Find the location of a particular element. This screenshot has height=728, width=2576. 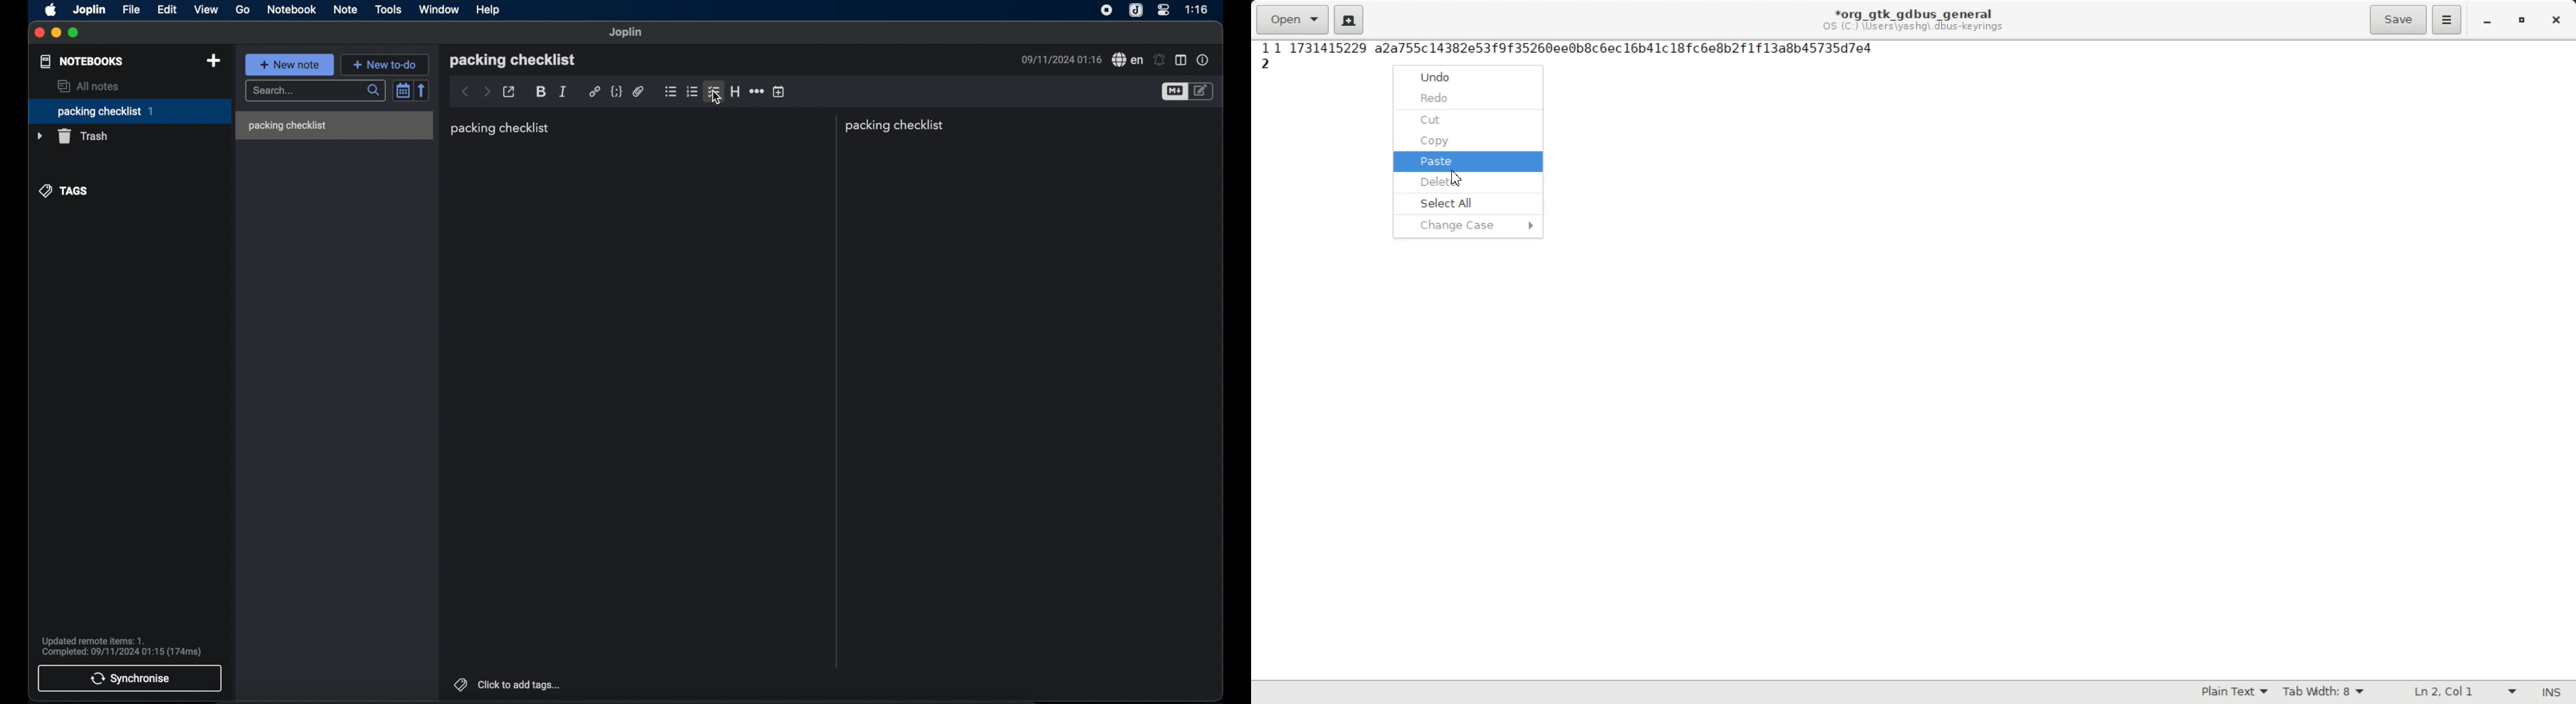

screen recorder icon is located at coordinates (1107, 11).